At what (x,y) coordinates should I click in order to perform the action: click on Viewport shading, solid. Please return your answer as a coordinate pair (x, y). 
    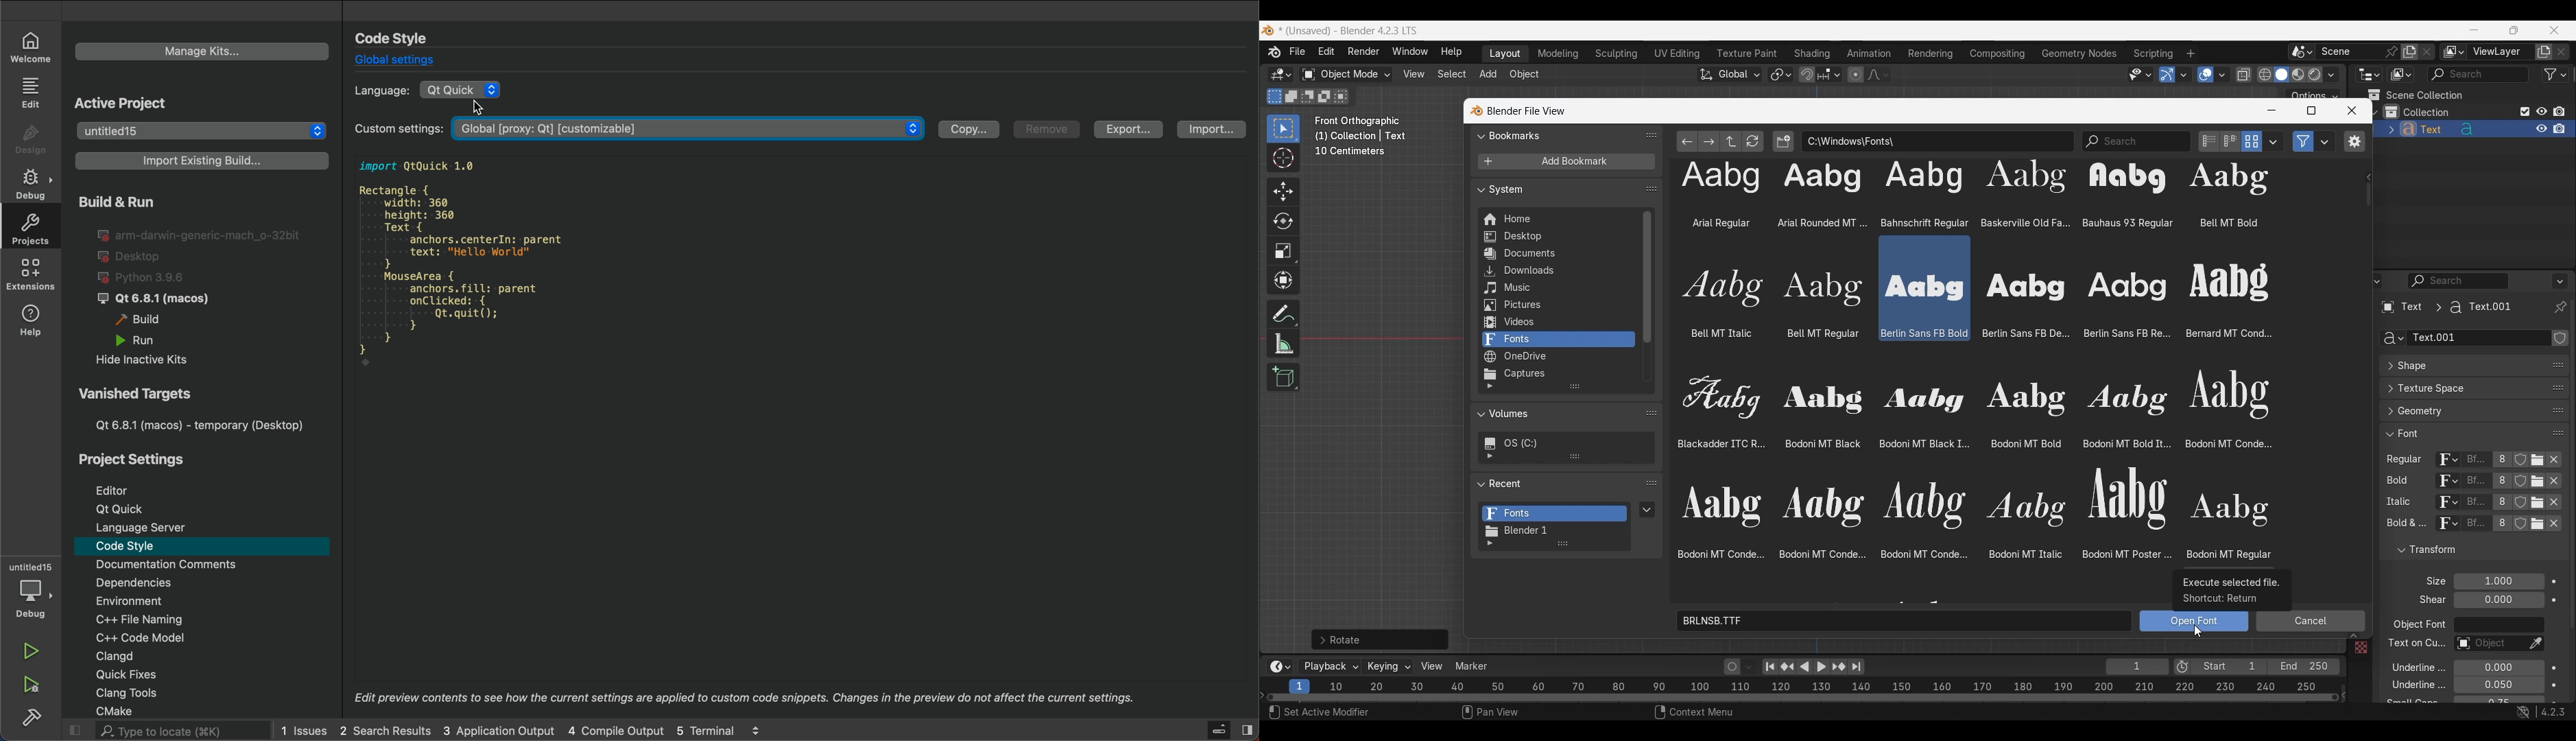
    Looking at the image, I should click on (2281, 75).